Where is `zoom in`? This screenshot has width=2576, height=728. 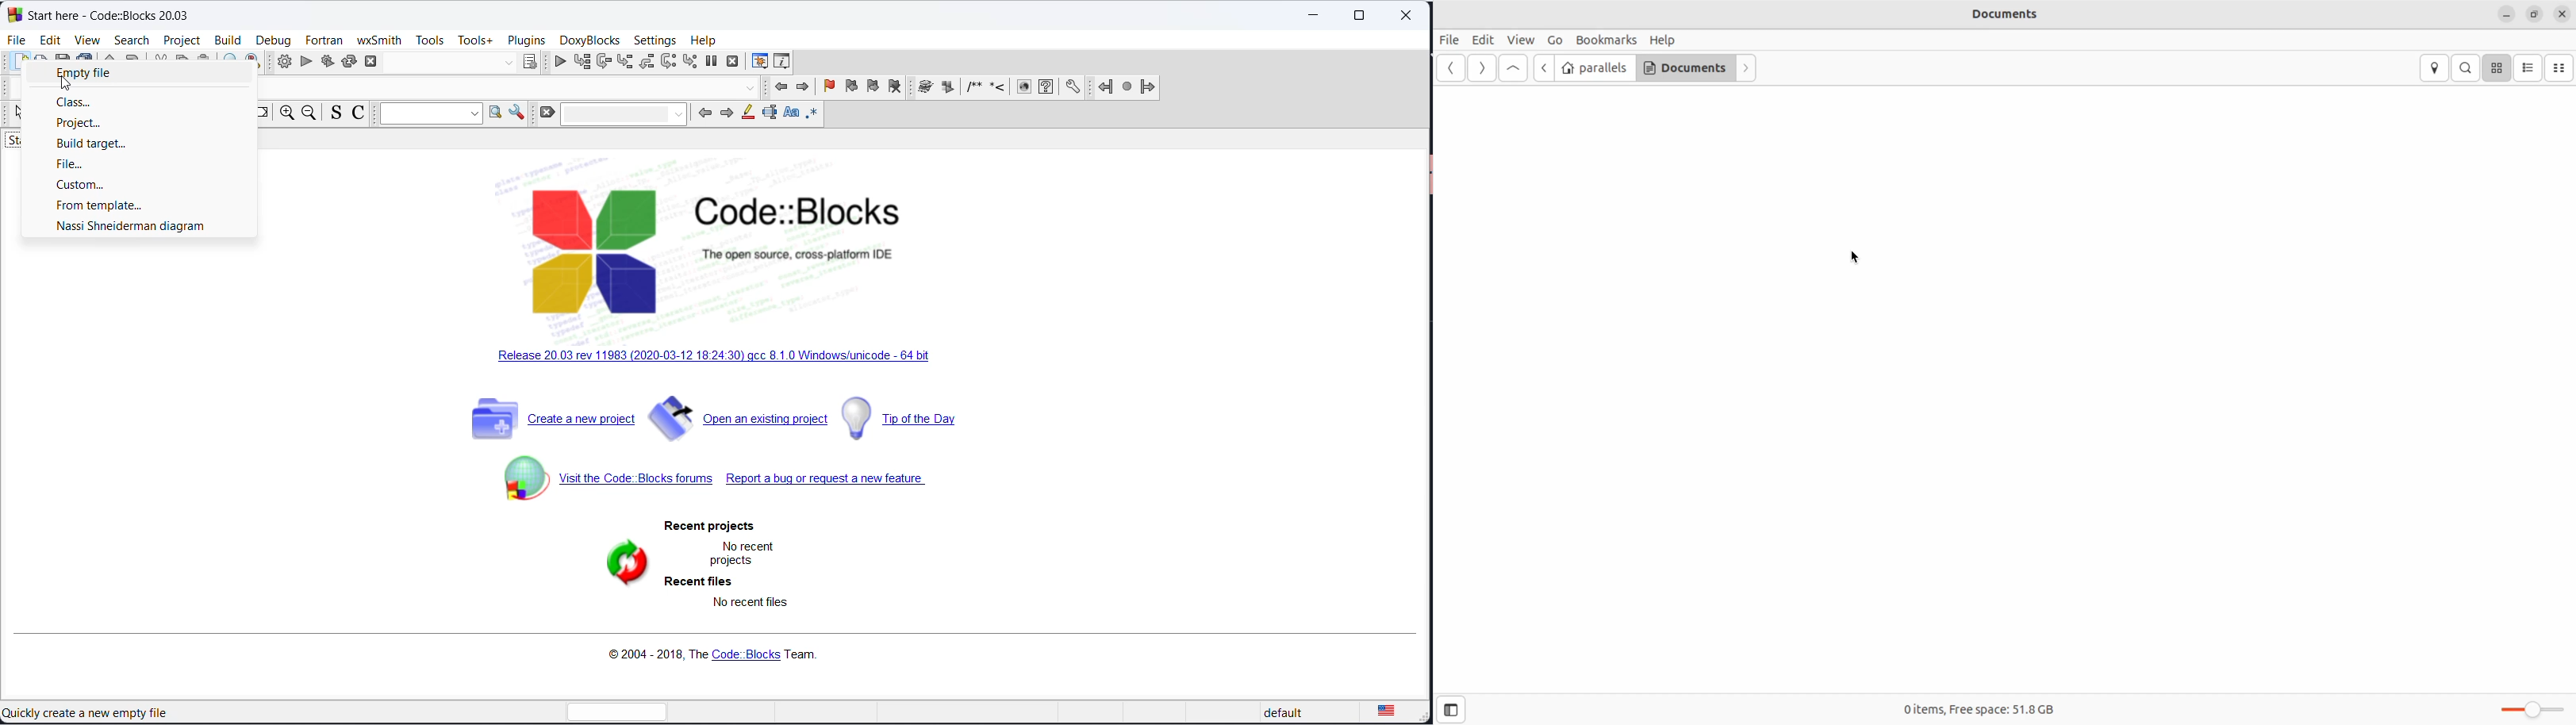
zoom in is located at coordinates (284, 114).